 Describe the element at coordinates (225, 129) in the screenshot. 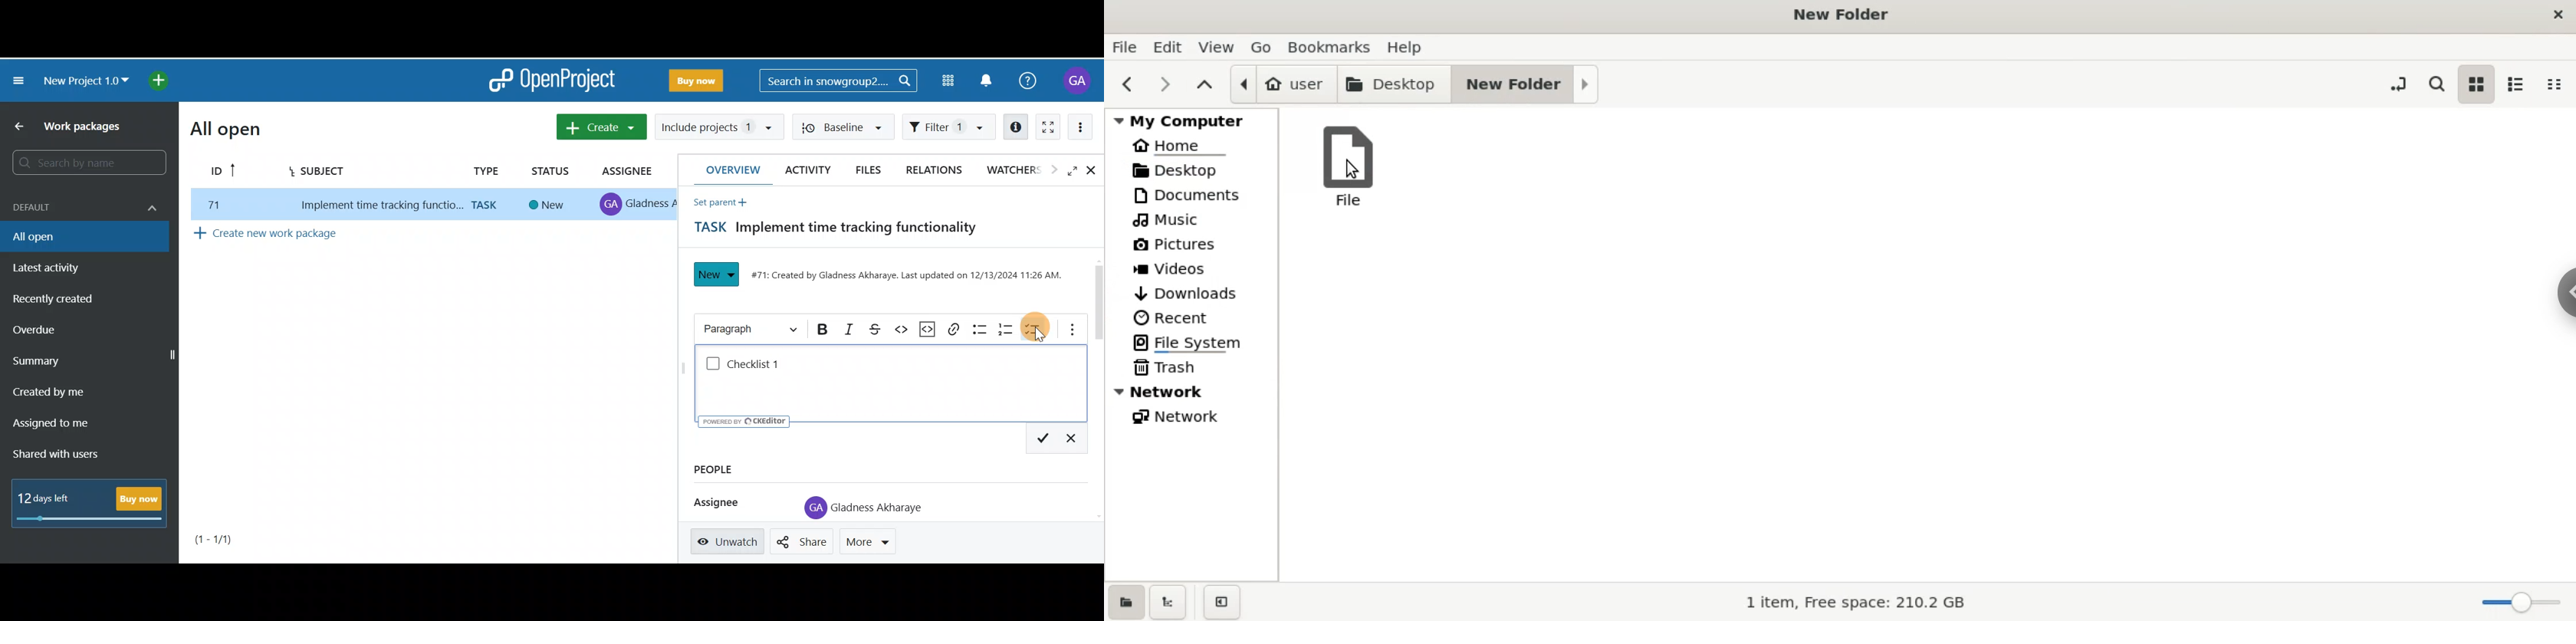

I see `All open` at that location.